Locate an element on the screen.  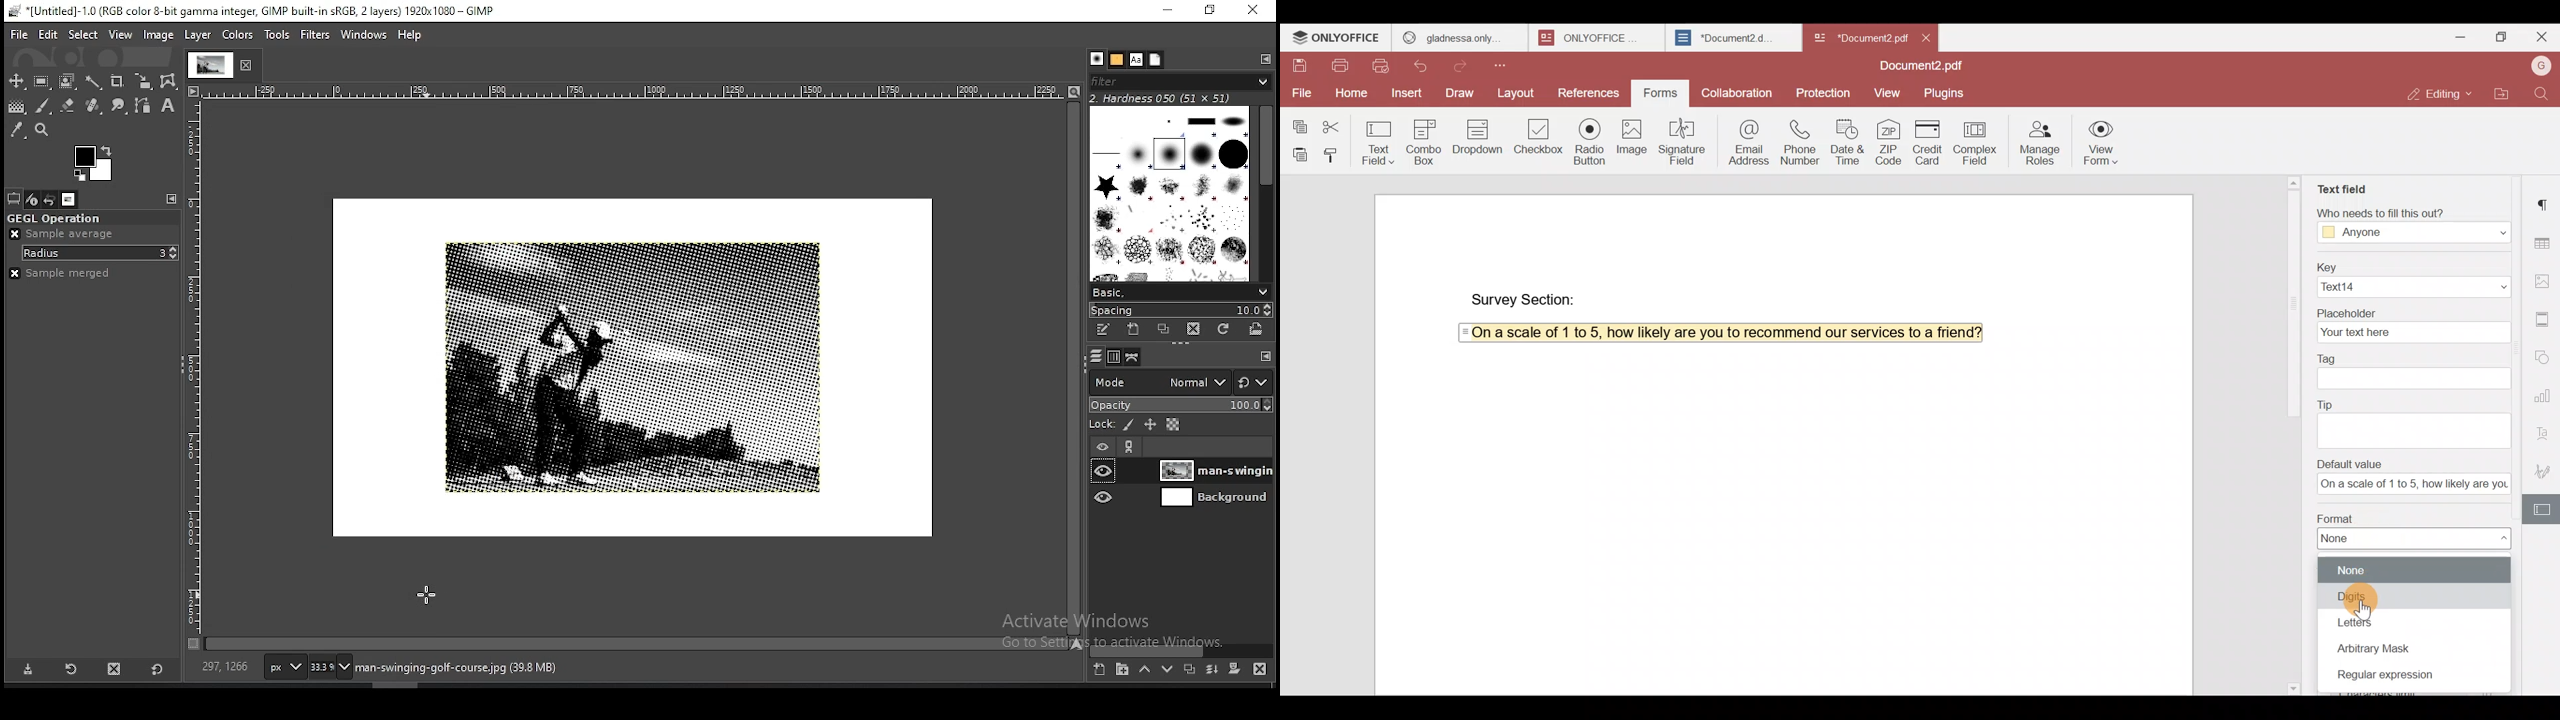
scale tool is located at coordinates (144, 82).